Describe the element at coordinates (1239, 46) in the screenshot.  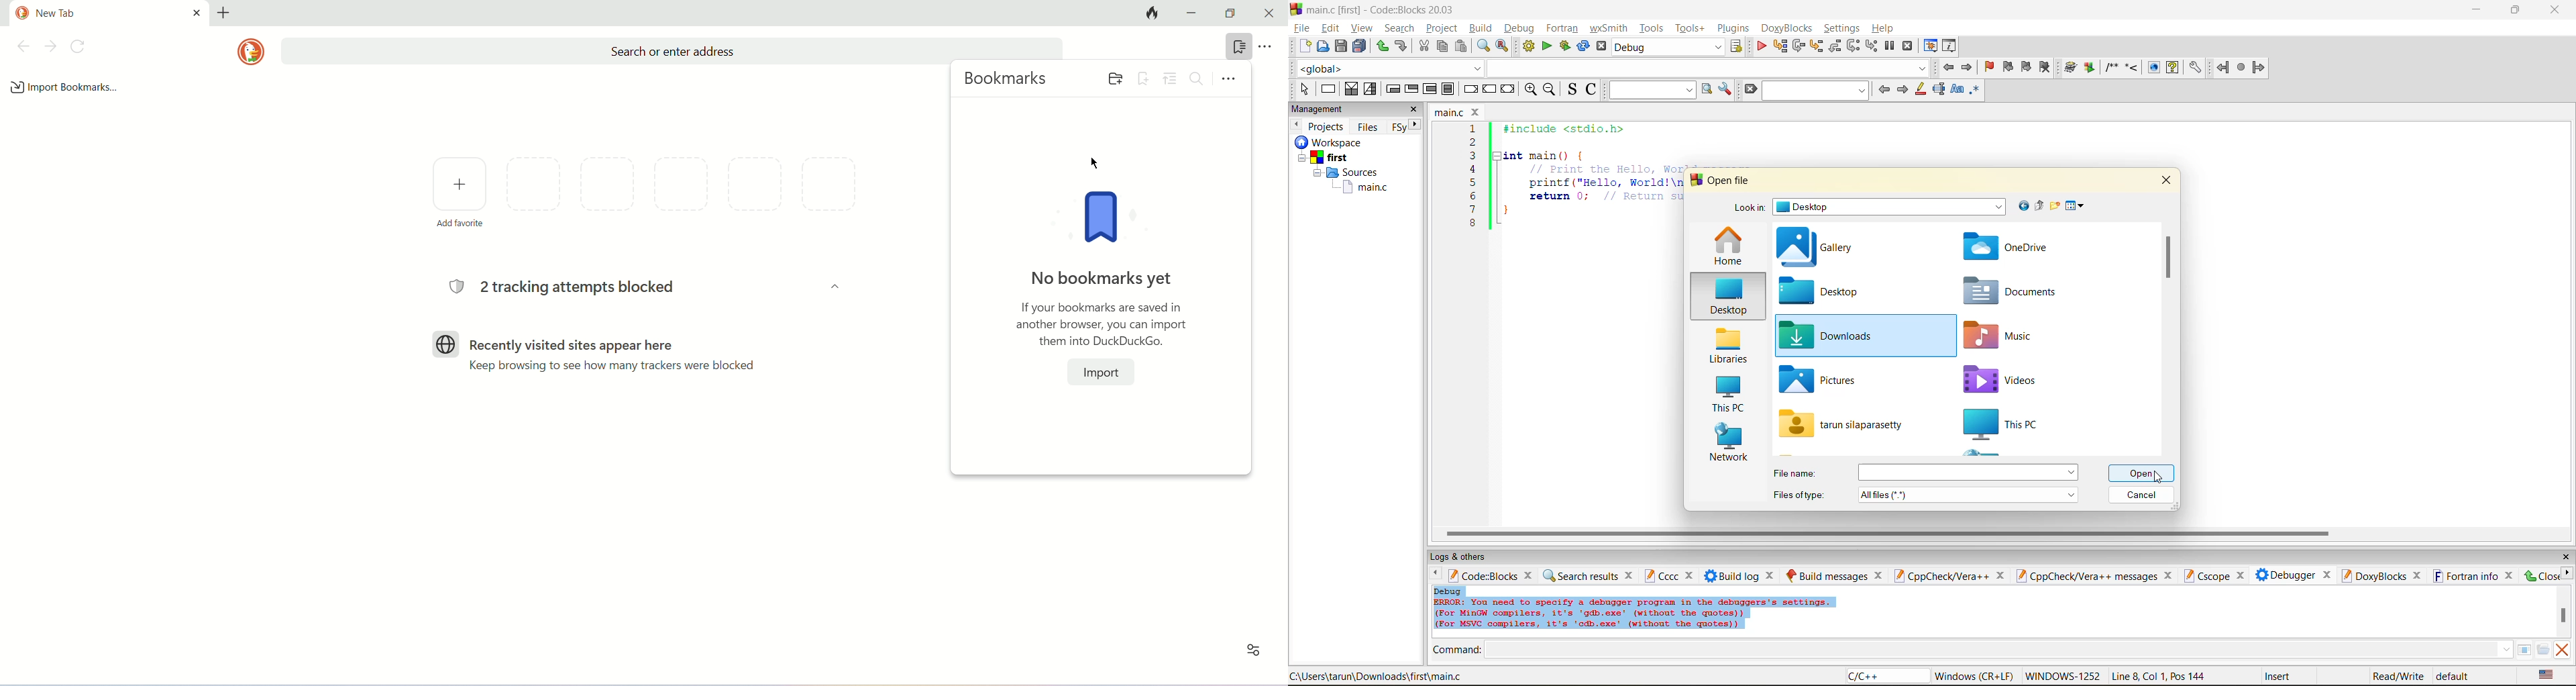
I see `bookmarks` at that location.